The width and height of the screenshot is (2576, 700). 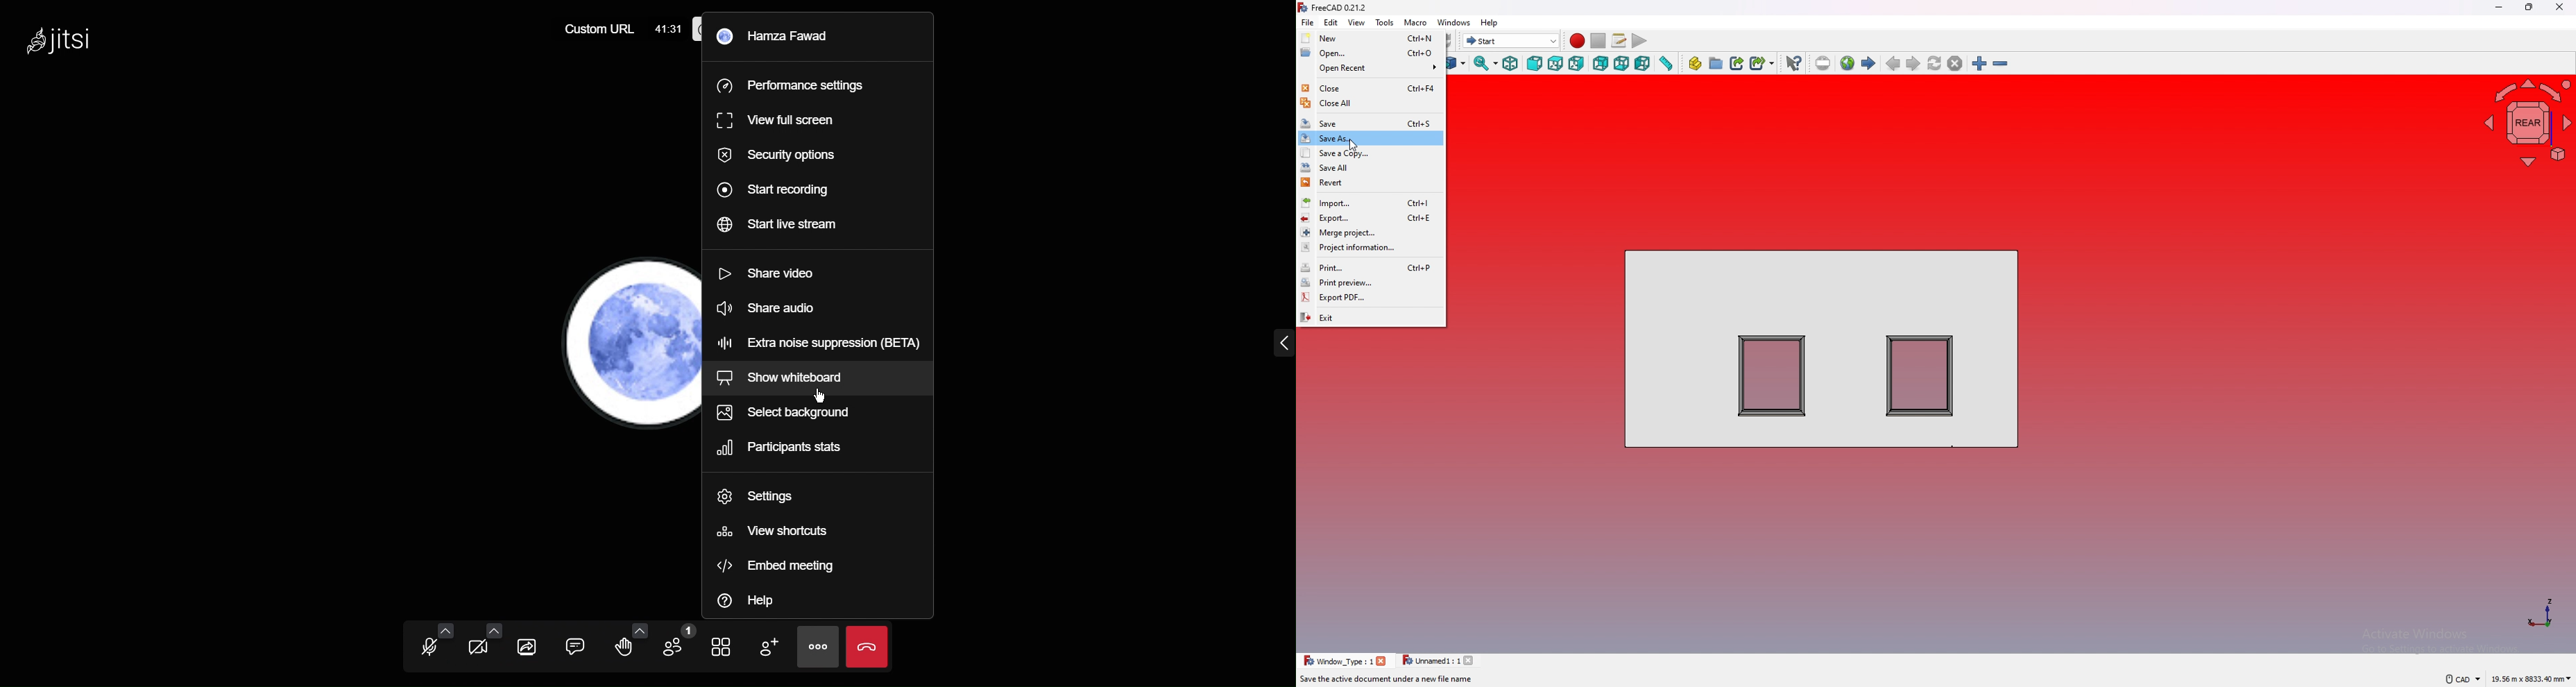 I want to click on go to linked object, so click(x=1457, y=64).